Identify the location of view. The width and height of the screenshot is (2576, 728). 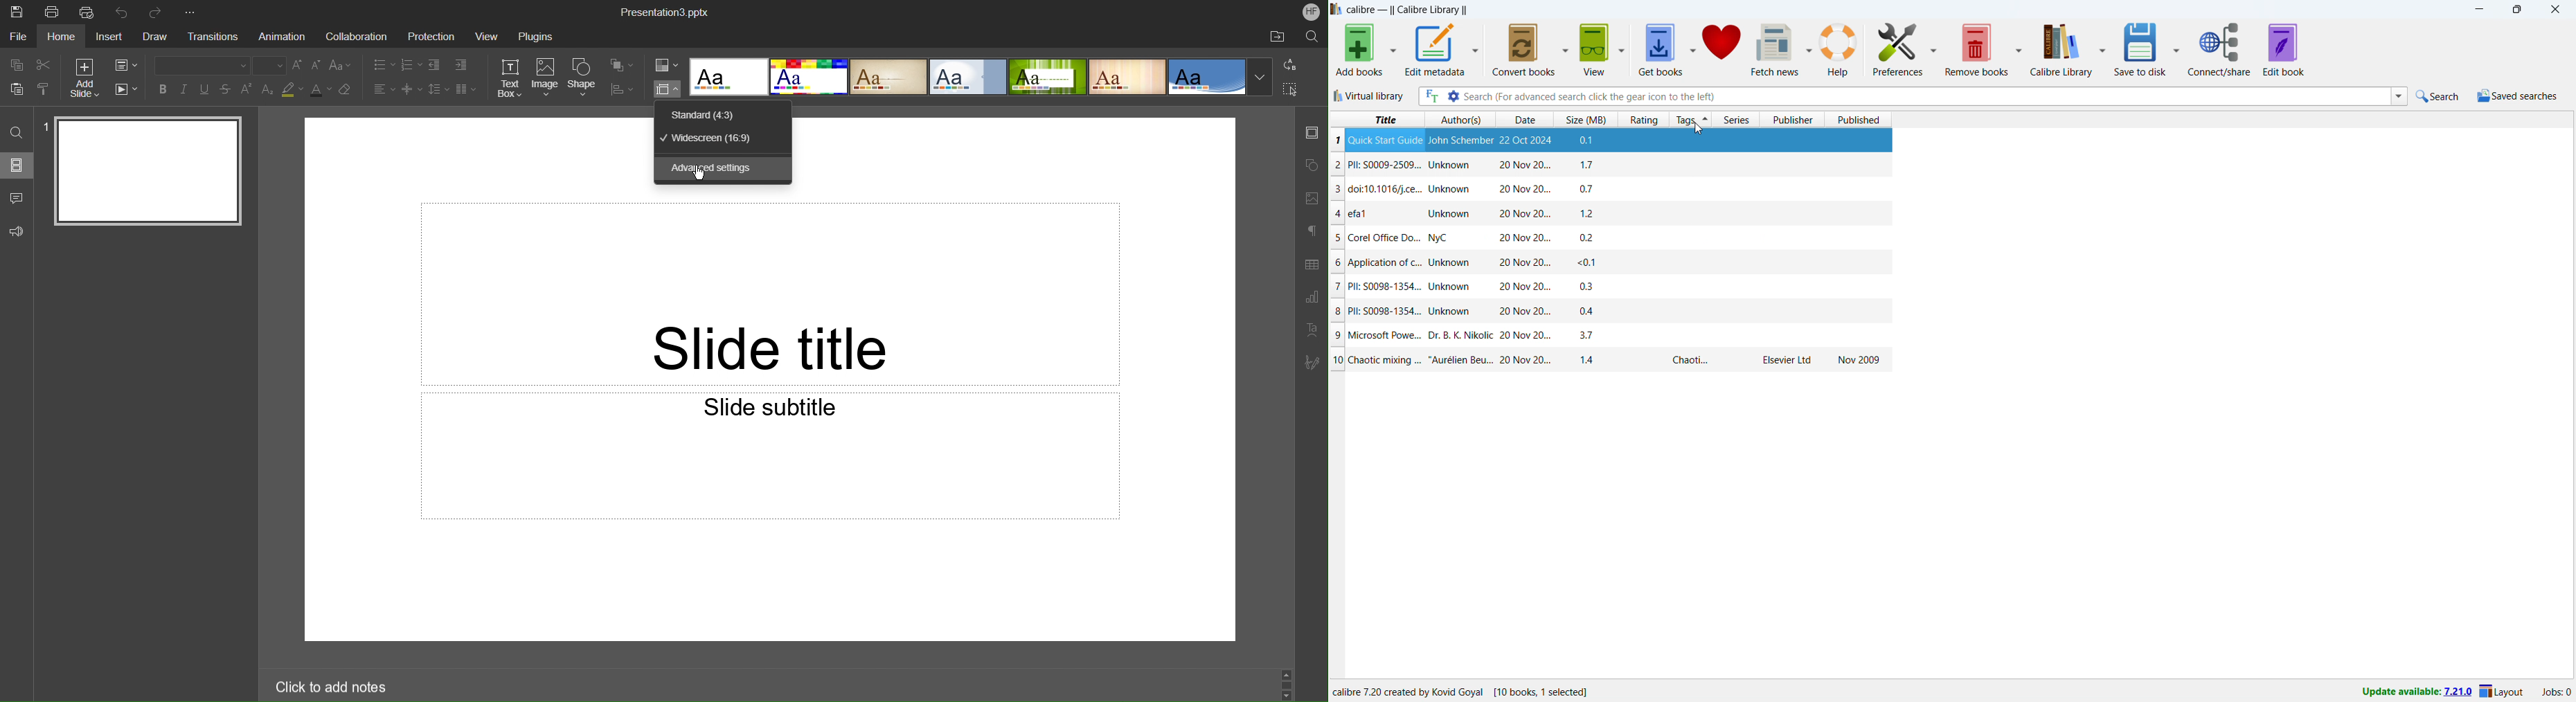
(1594, 49).